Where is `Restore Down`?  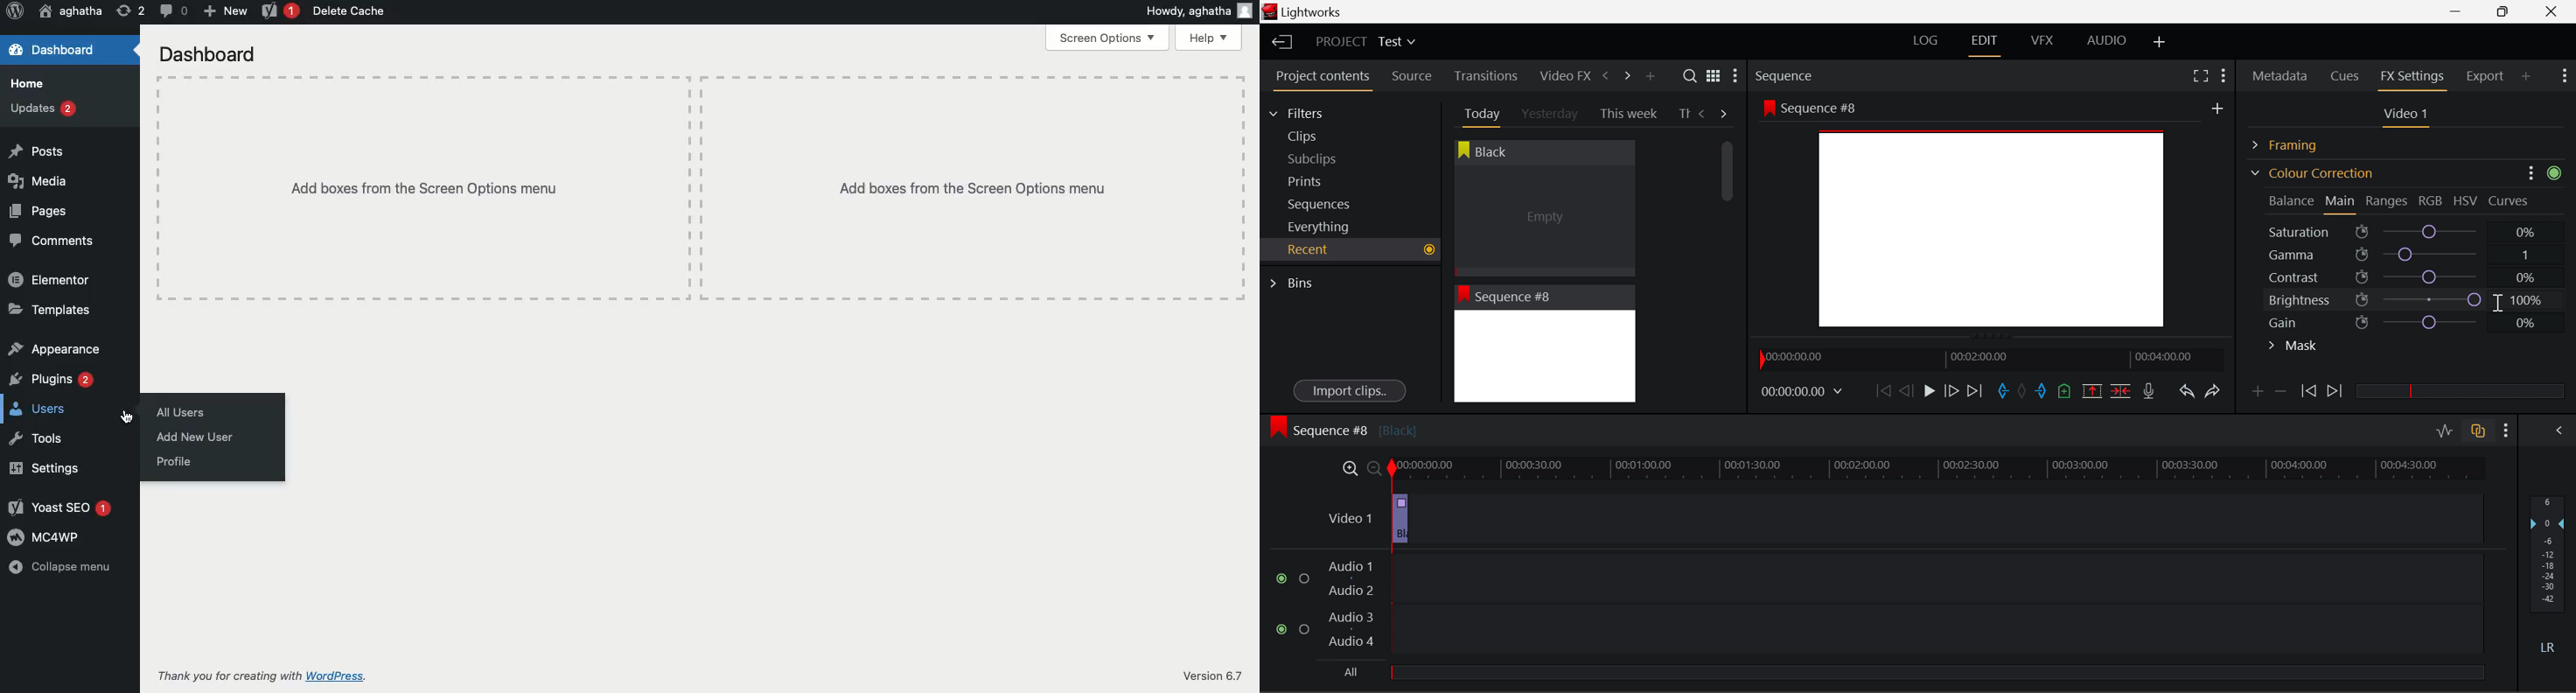 Restore Down is located at coordinates (2461, 12).